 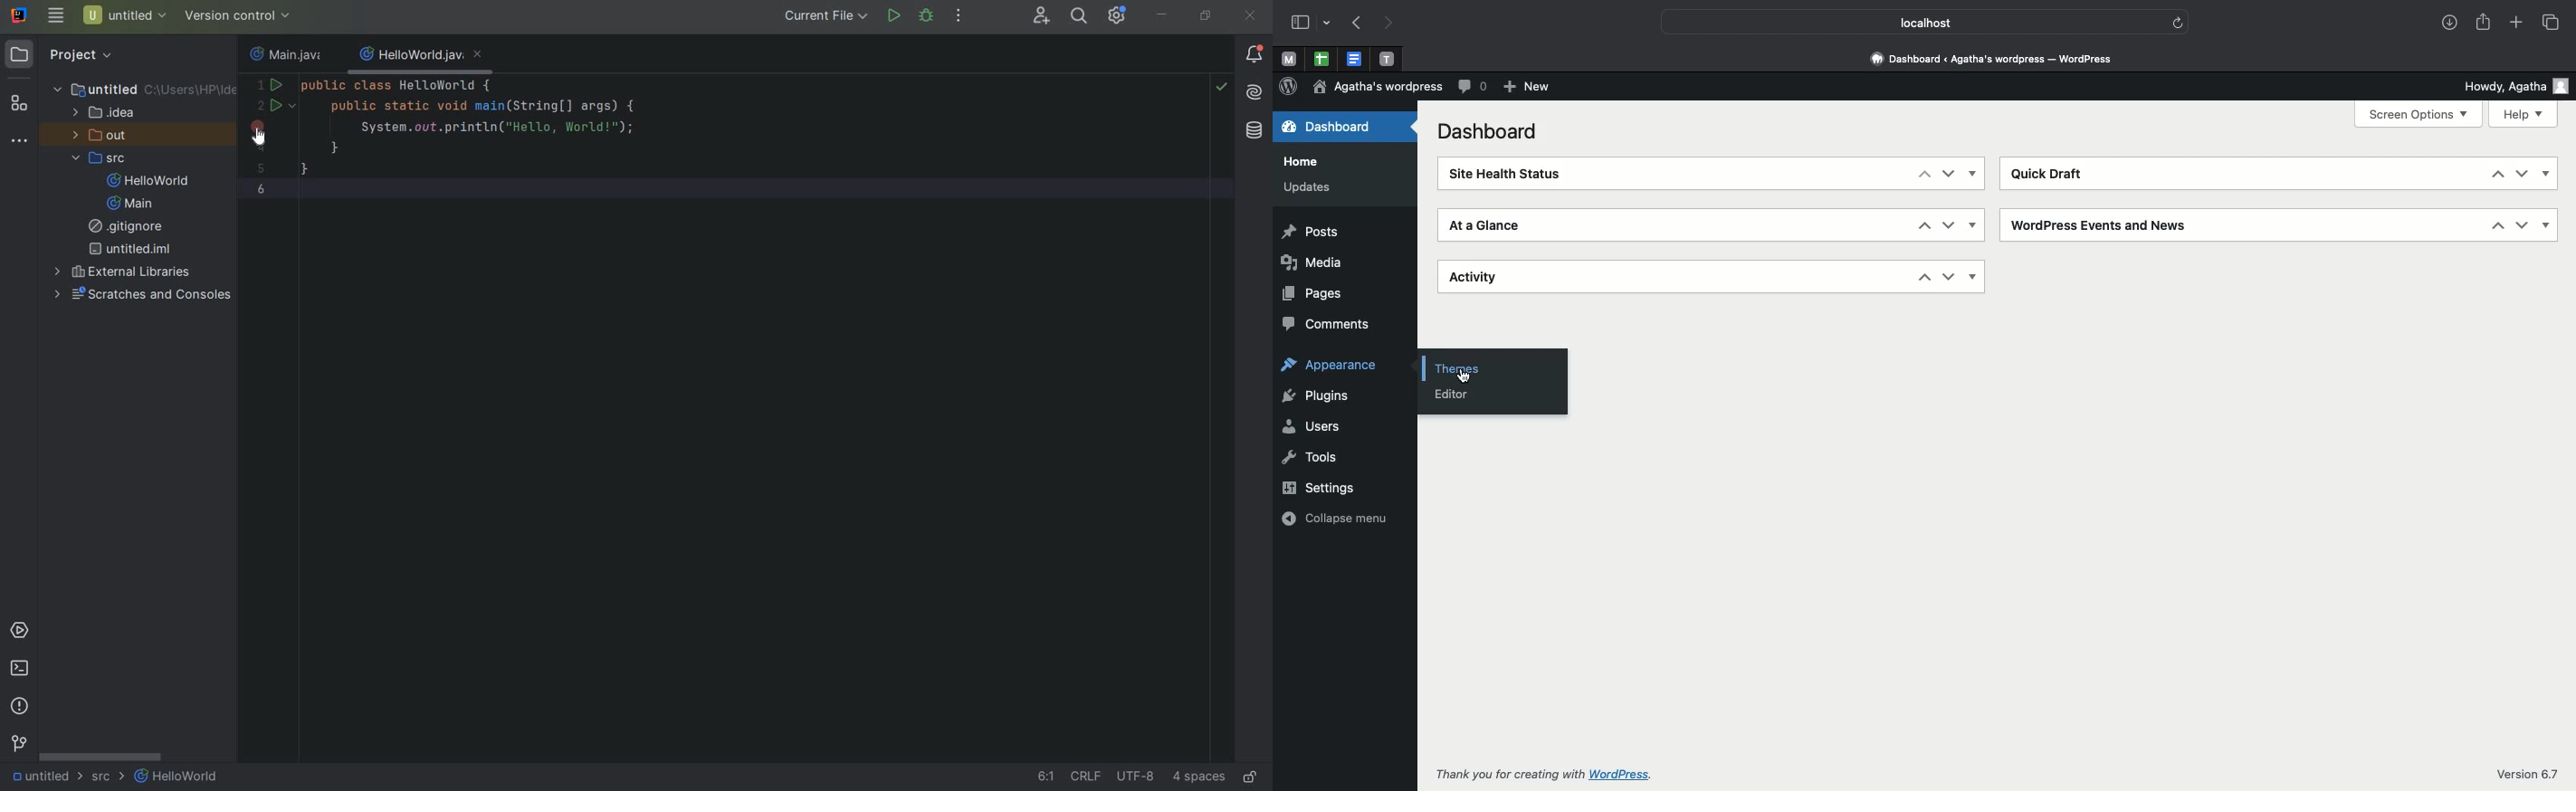 I want to click on Sidebar, so click(x=1300, y=23).